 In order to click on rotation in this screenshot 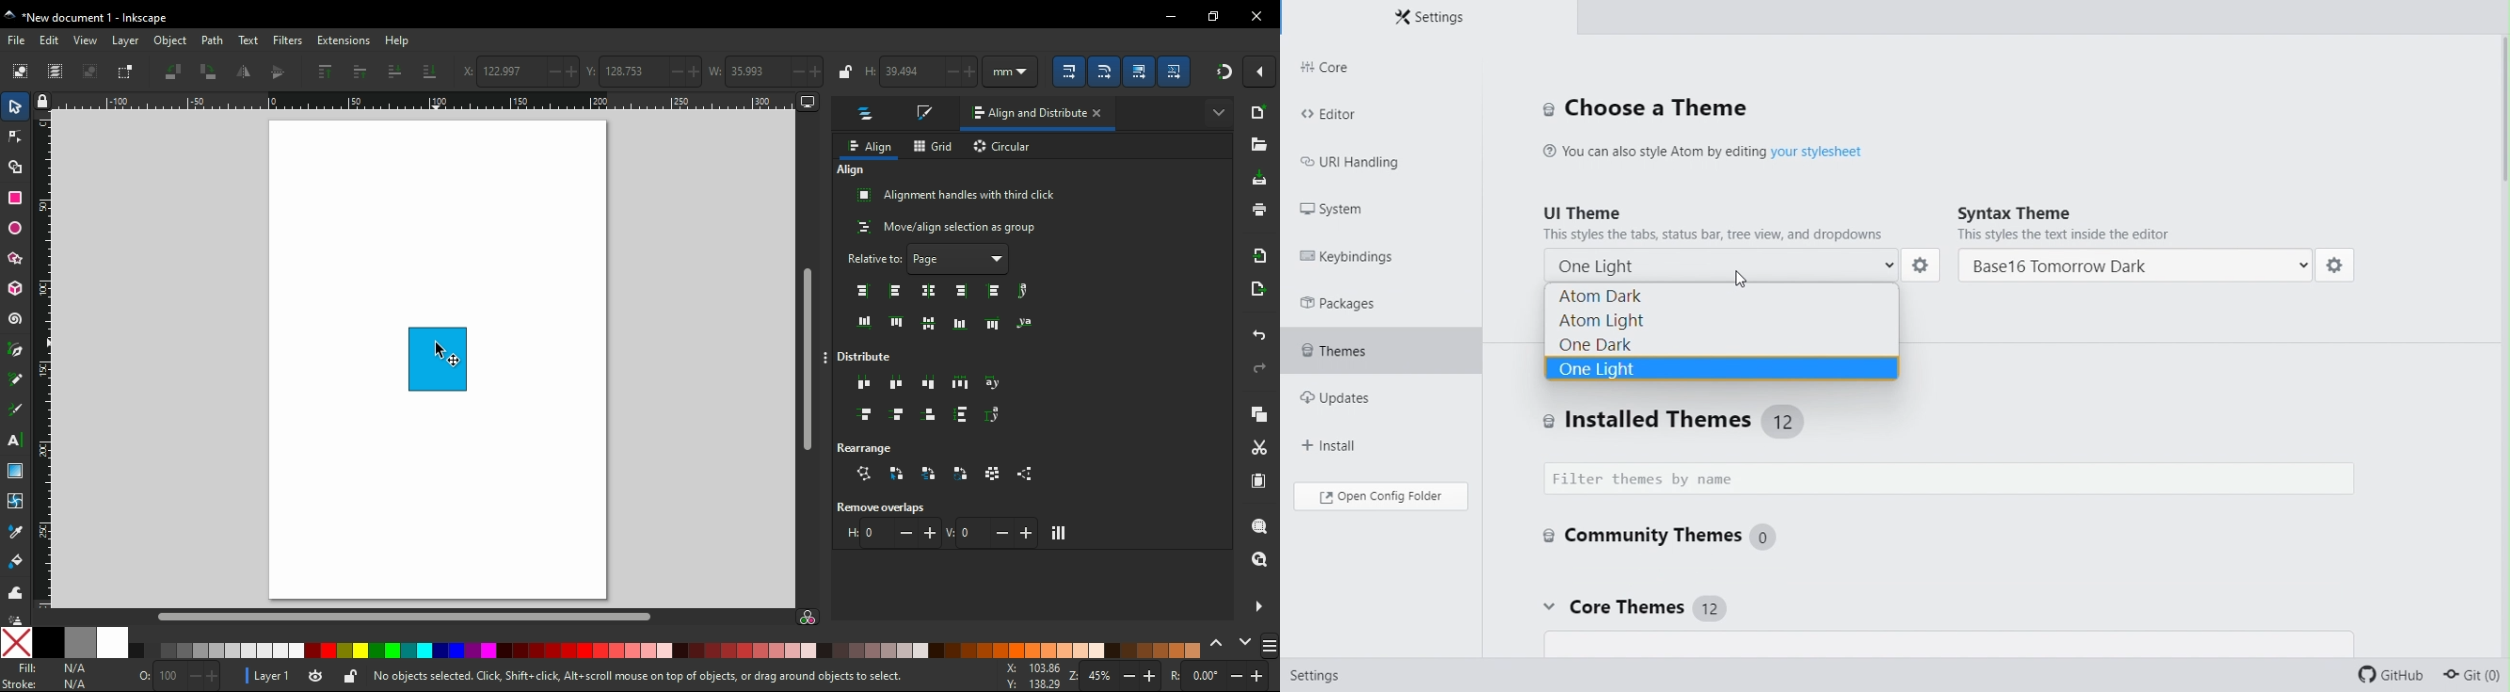, I will do `click(1220, 674)`.